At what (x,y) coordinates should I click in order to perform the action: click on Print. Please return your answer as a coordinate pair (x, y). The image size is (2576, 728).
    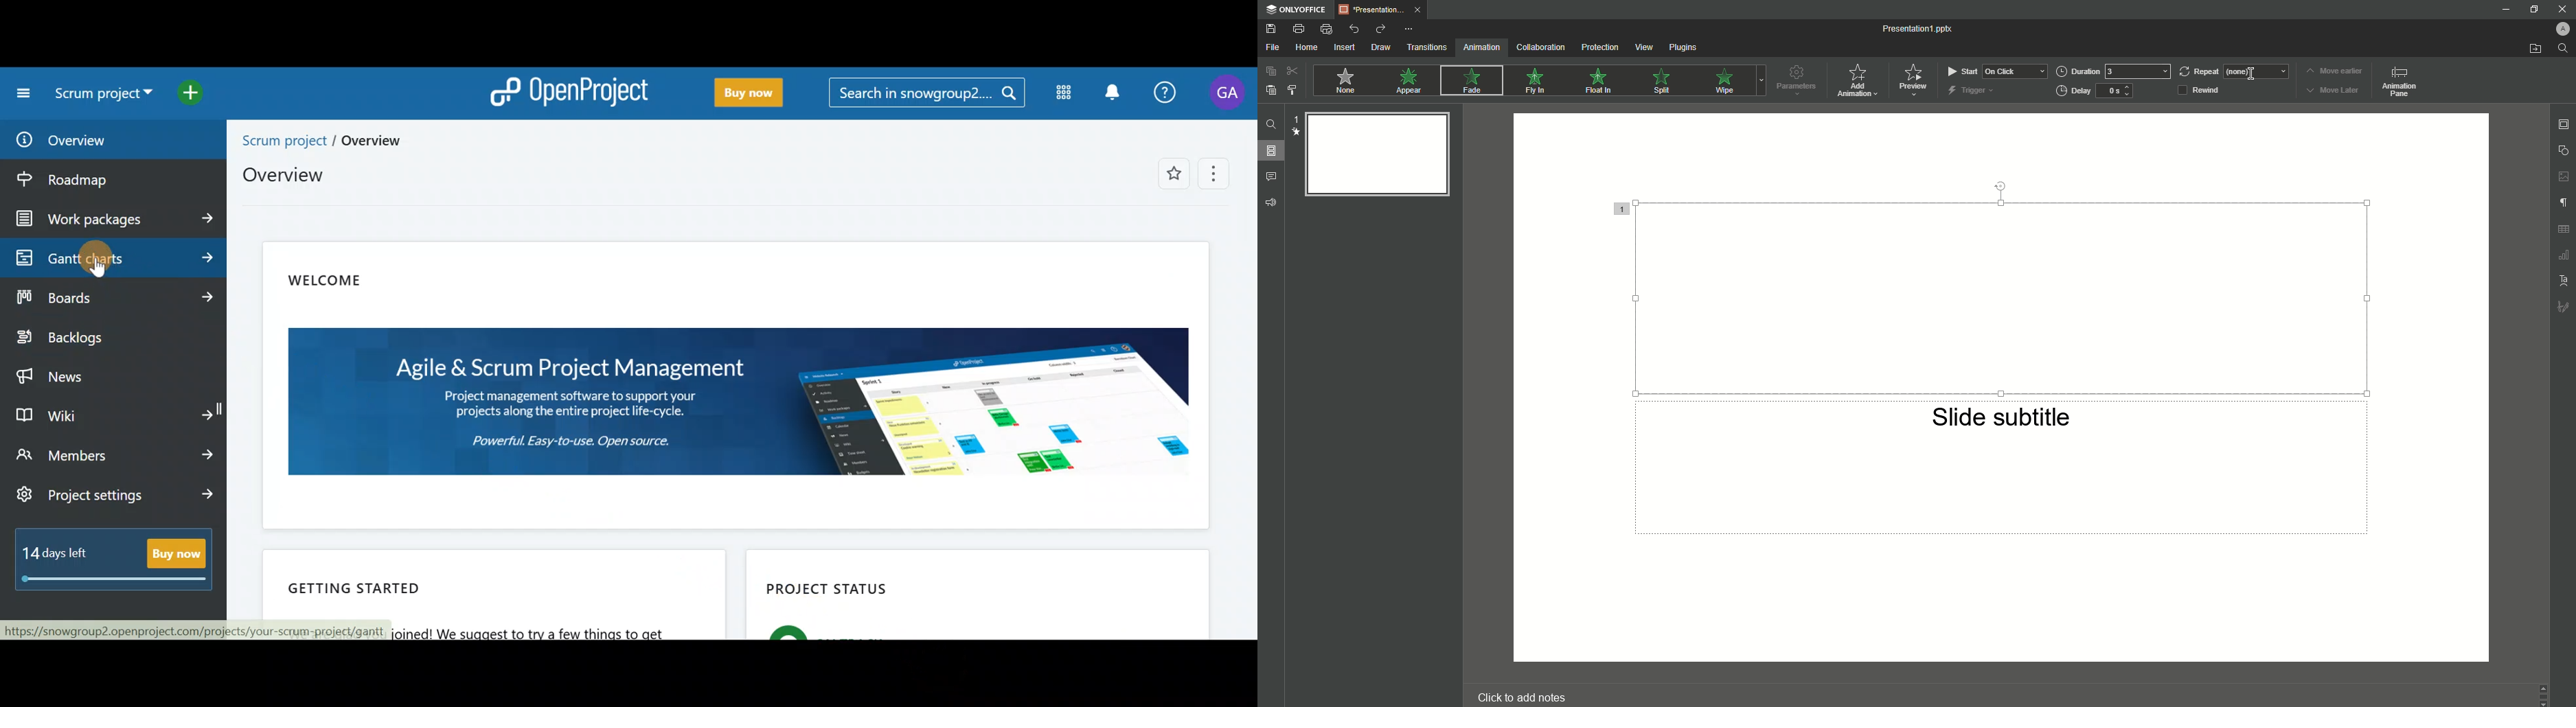
    Looking at the image, I should click on (1299, 28).